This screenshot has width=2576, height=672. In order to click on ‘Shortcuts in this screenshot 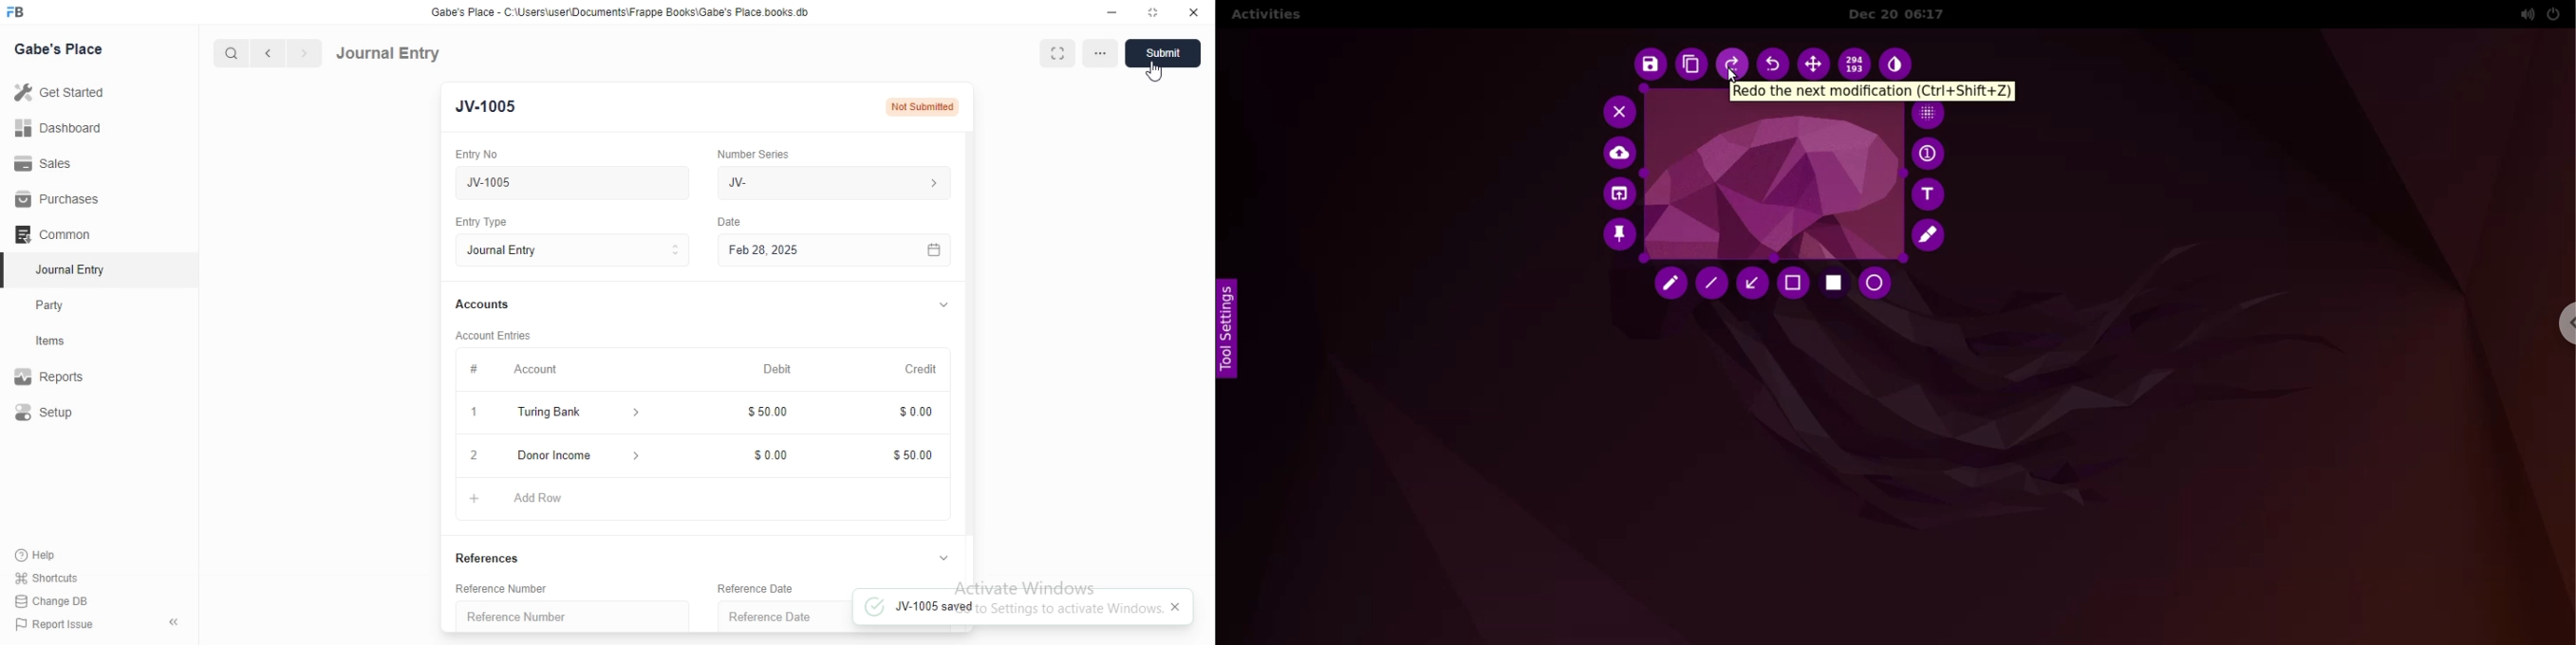, I will do `click(59, 578)`.